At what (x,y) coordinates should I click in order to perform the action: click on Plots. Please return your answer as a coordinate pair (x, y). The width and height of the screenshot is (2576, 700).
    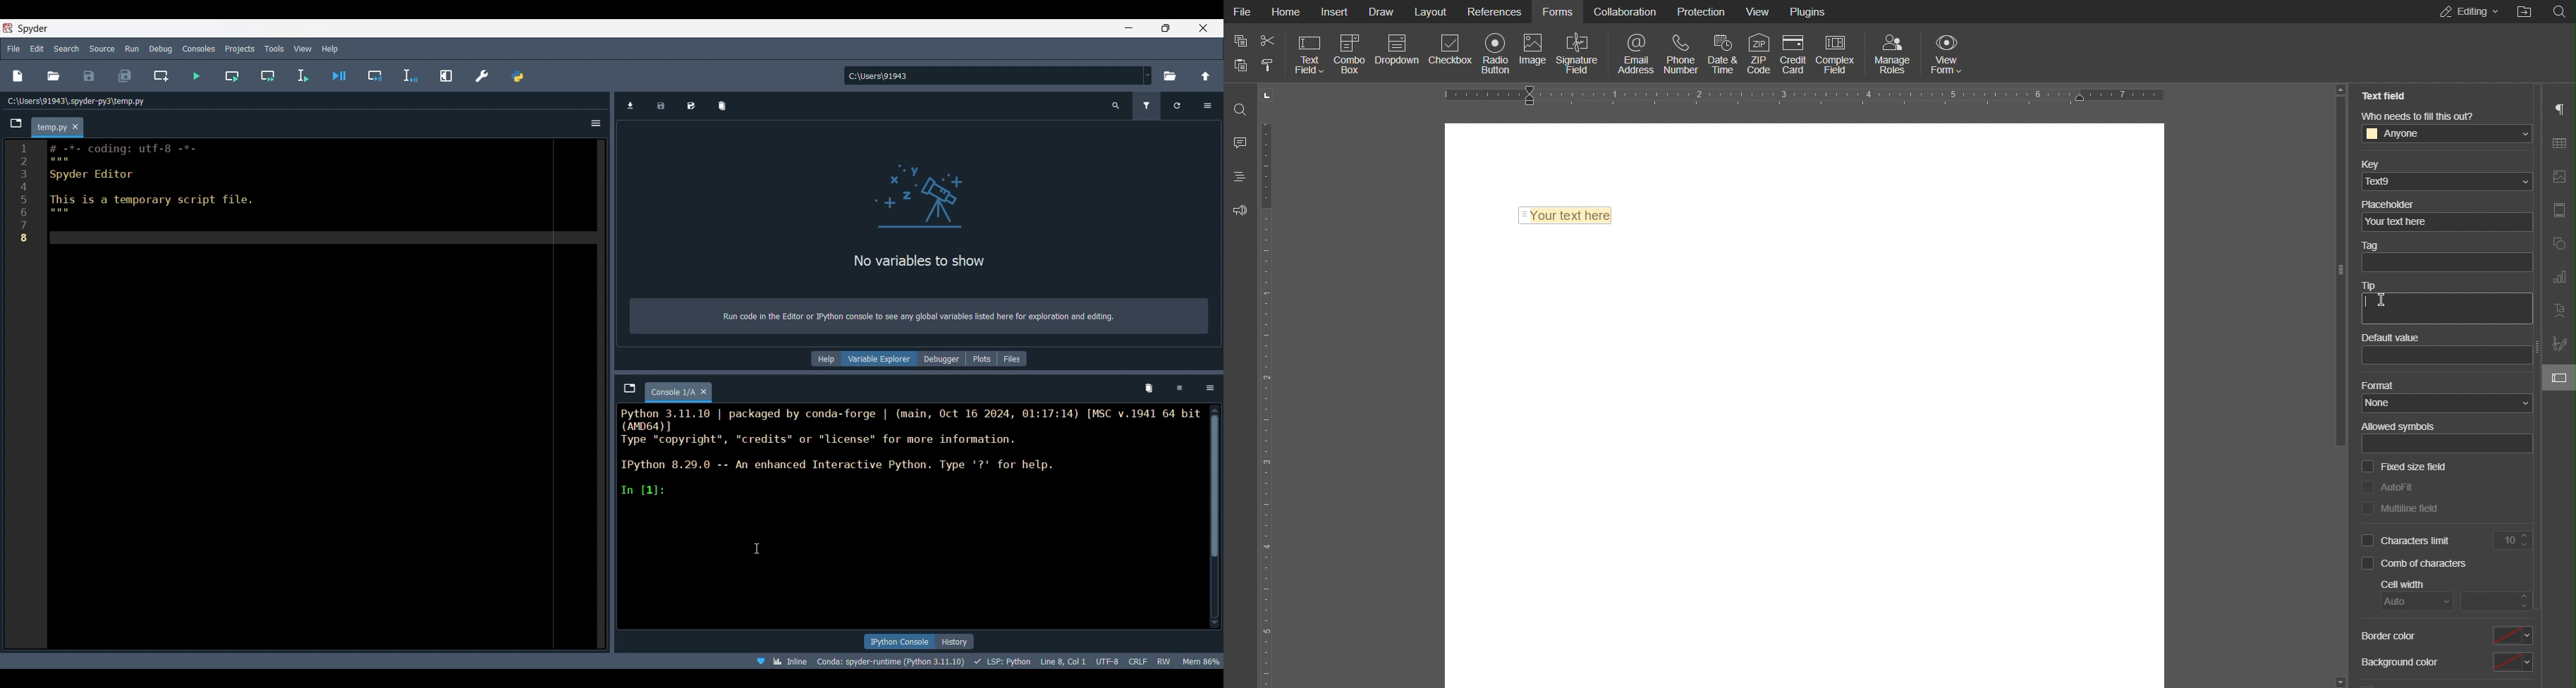
    Looking at the image, I should click on (981, 359).